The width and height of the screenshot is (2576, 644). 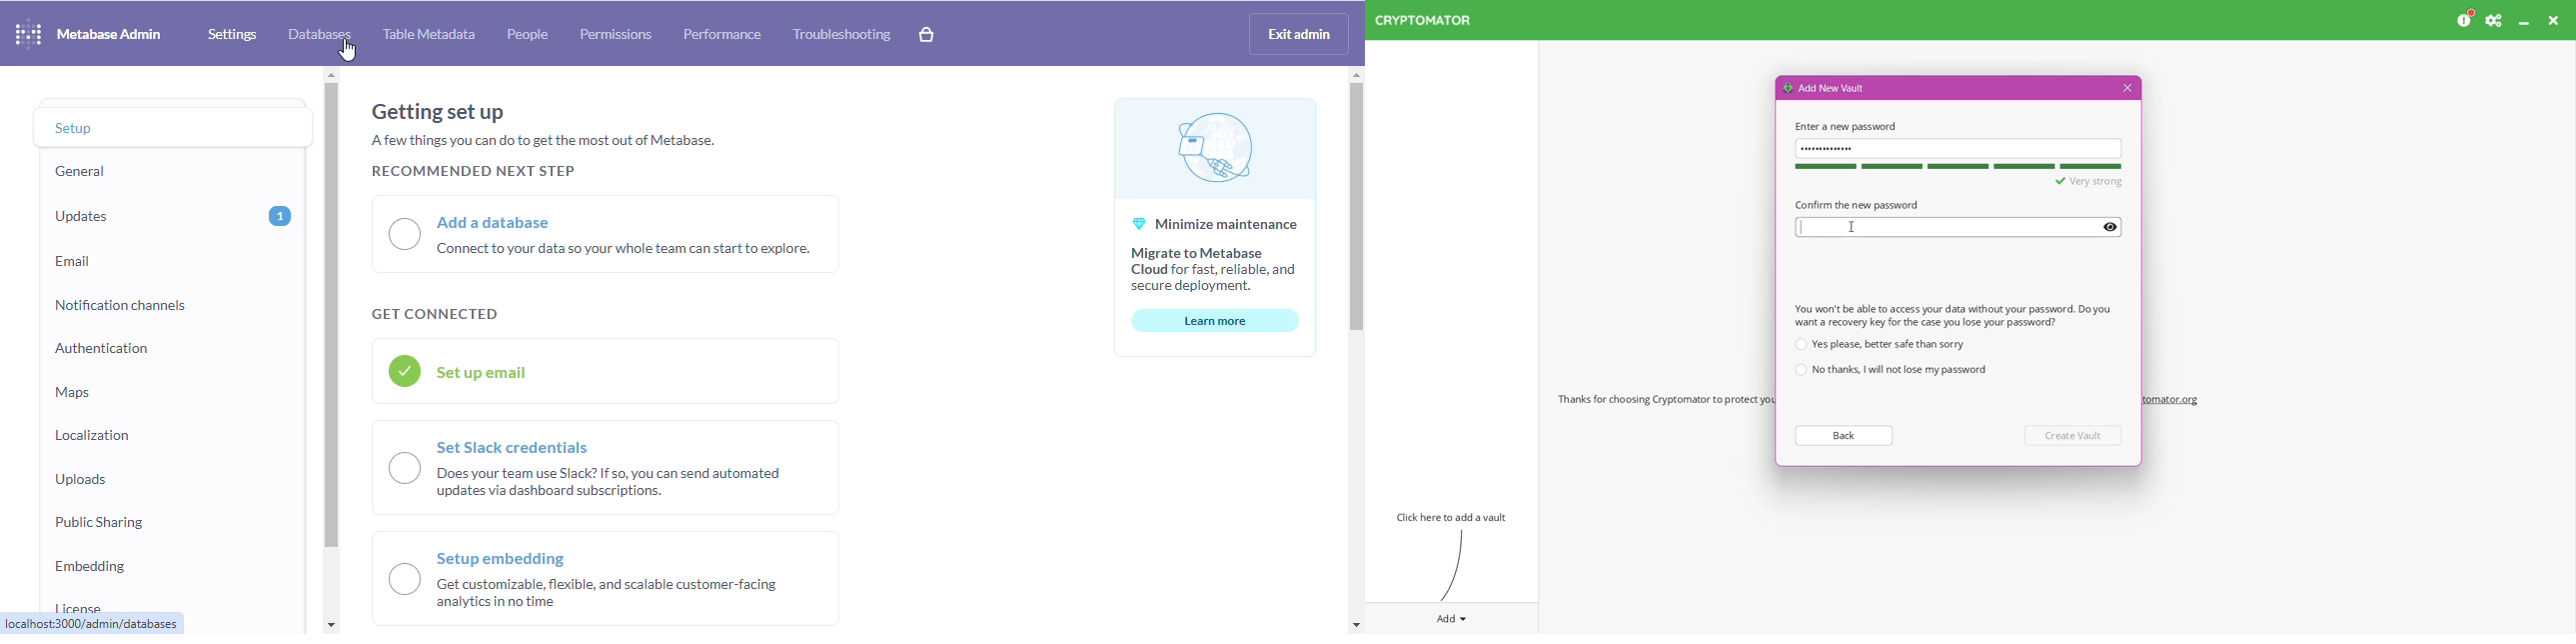 I want to click on Enter a new password, so click(x=1959, y=147).